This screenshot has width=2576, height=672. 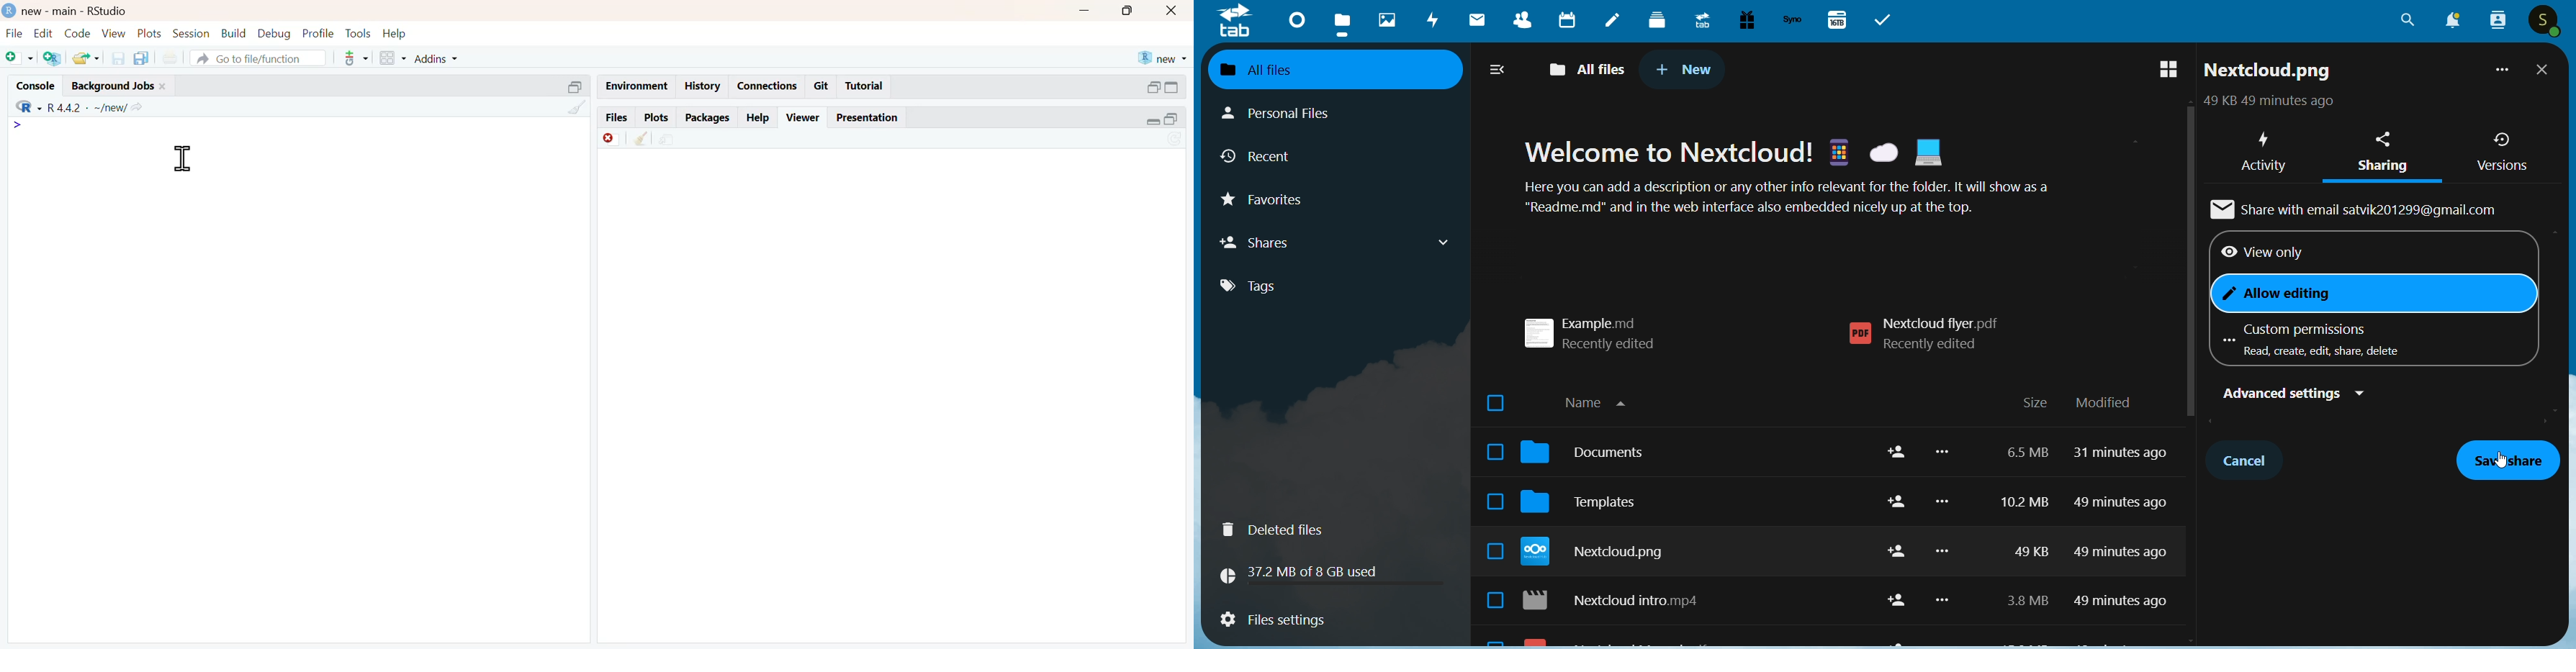 I want to click on help, so click(x=759, y=117).